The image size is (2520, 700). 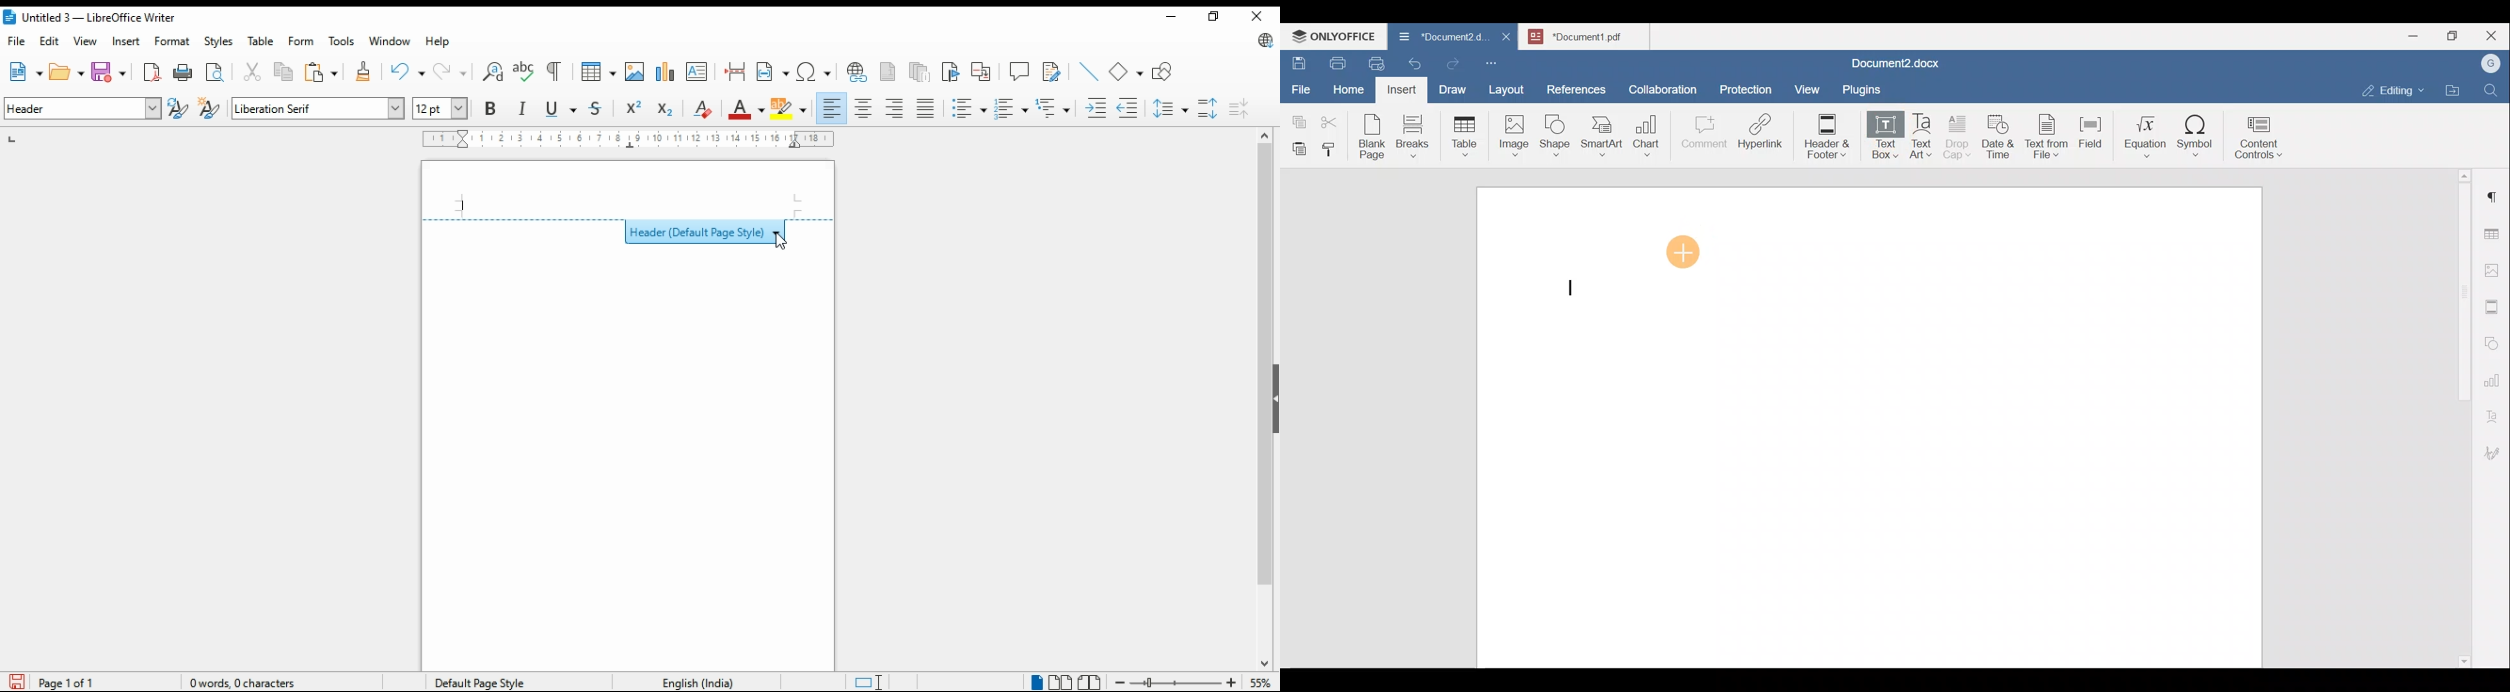 What do you see at coordinates (665, 72) in the screenshot?
I see `insert chart` at bounding box center [665, 72].